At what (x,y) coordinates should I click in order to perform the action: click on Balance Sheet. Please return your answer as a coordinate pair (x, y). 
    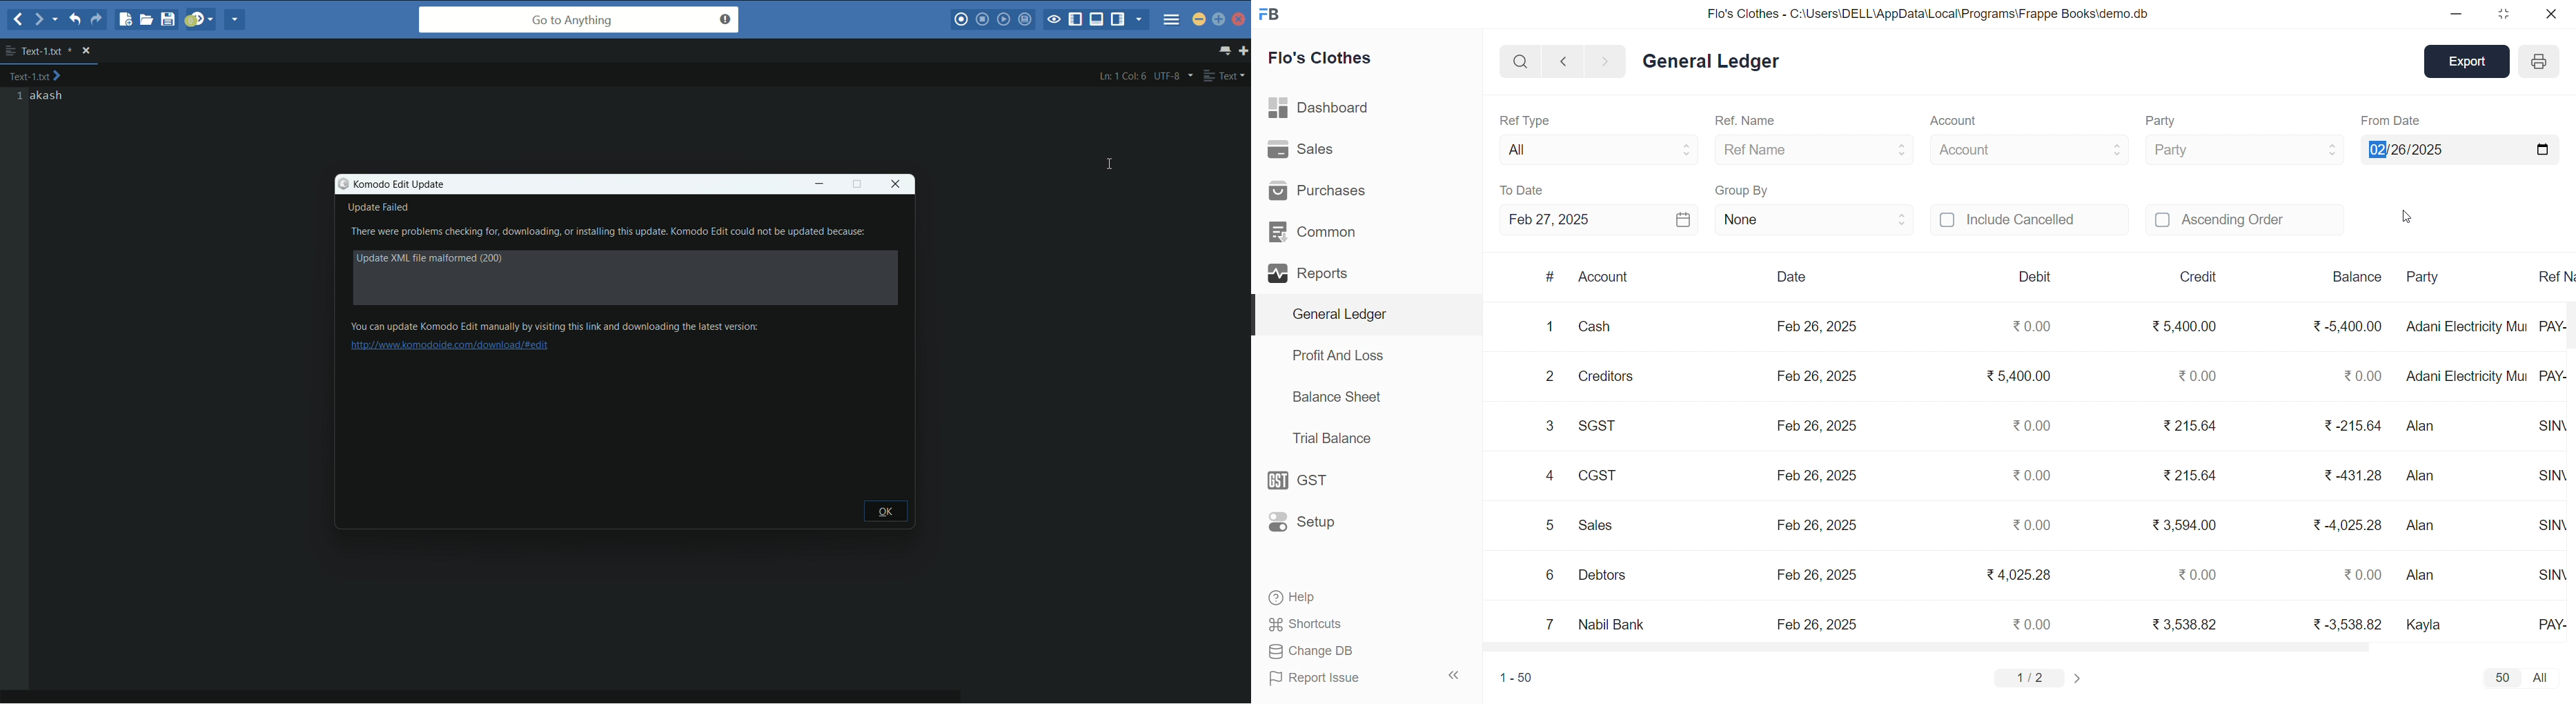
    Looking at the image, I should click on (1338, 396).